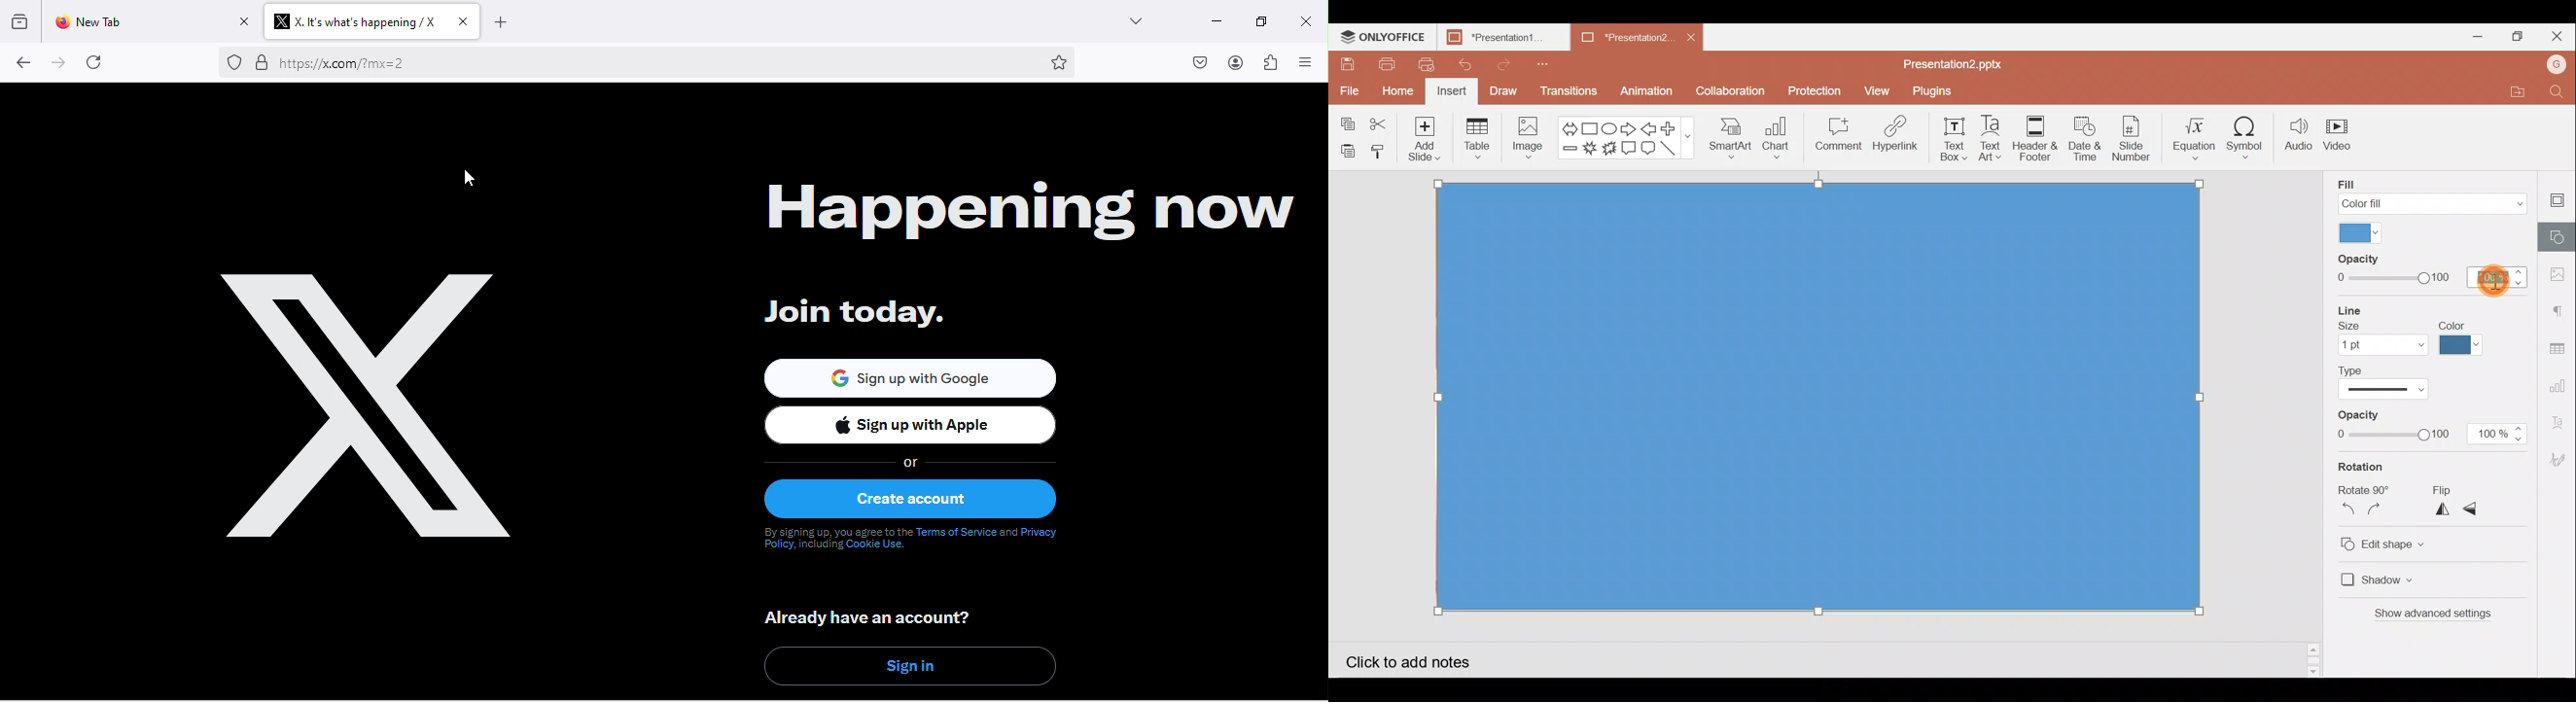 The image size is (2576, 728). I want to click on sign up with apple, so click(920, 427).